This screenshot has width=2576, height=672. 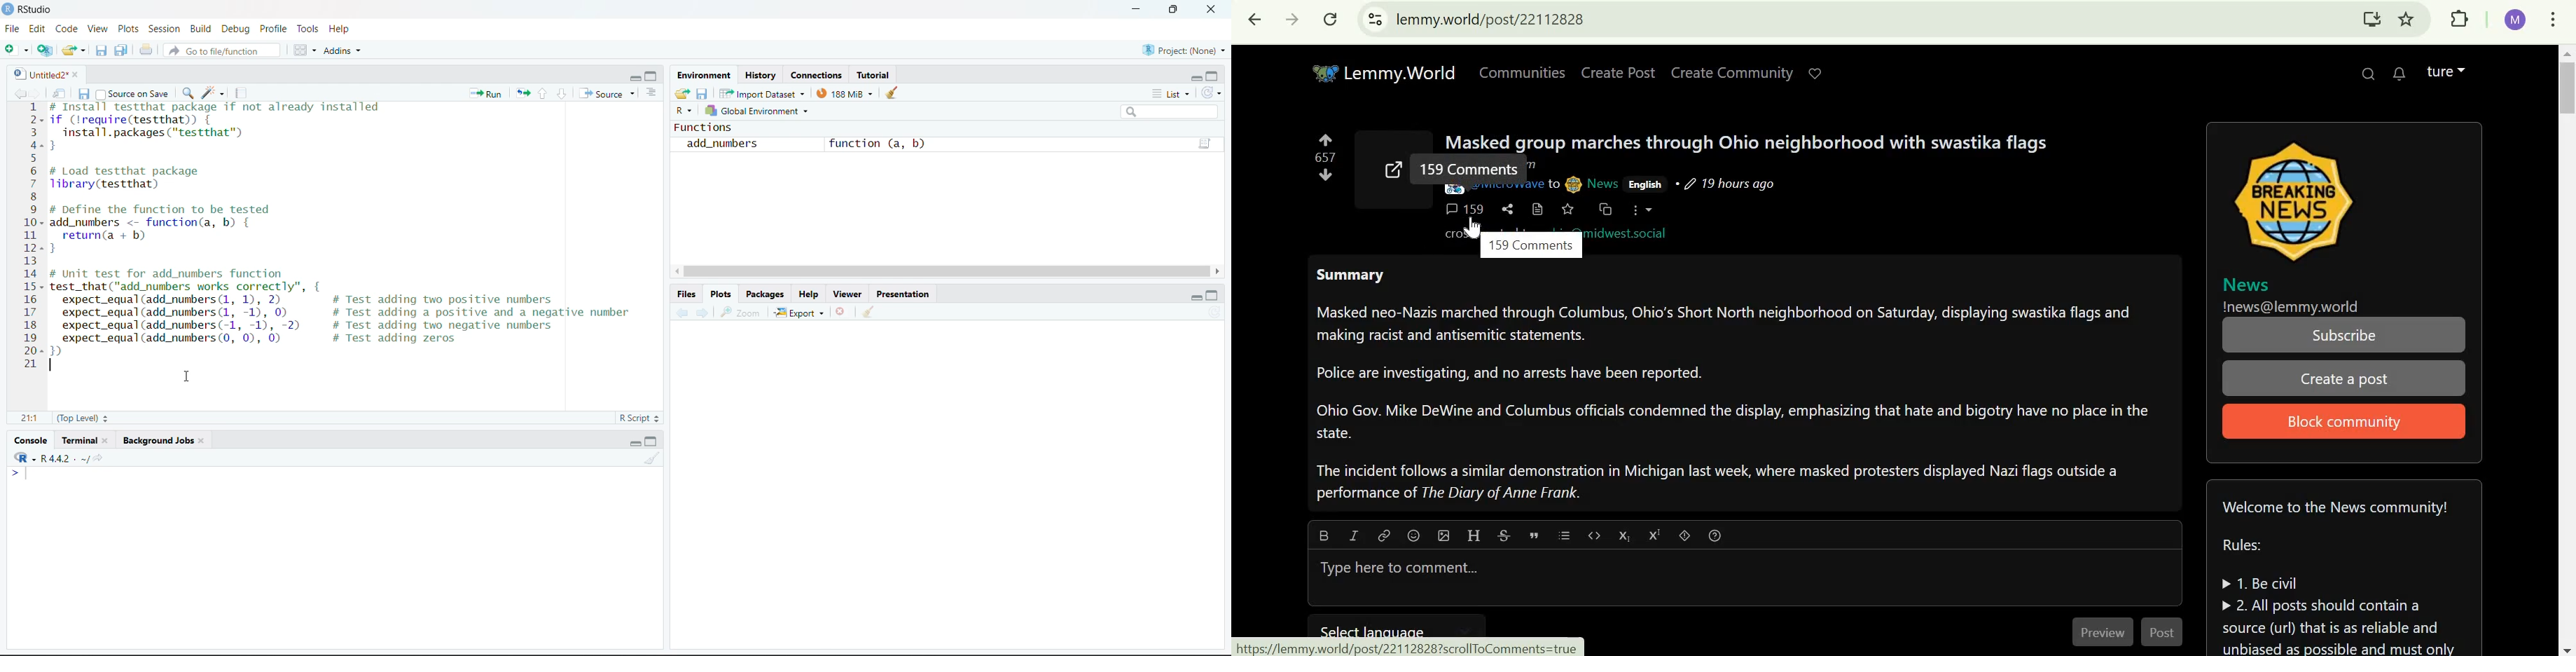 What do you see at coordinates (872, 74) in the screenshot?
I see `Tutorial` at bounding box center [872, 74].